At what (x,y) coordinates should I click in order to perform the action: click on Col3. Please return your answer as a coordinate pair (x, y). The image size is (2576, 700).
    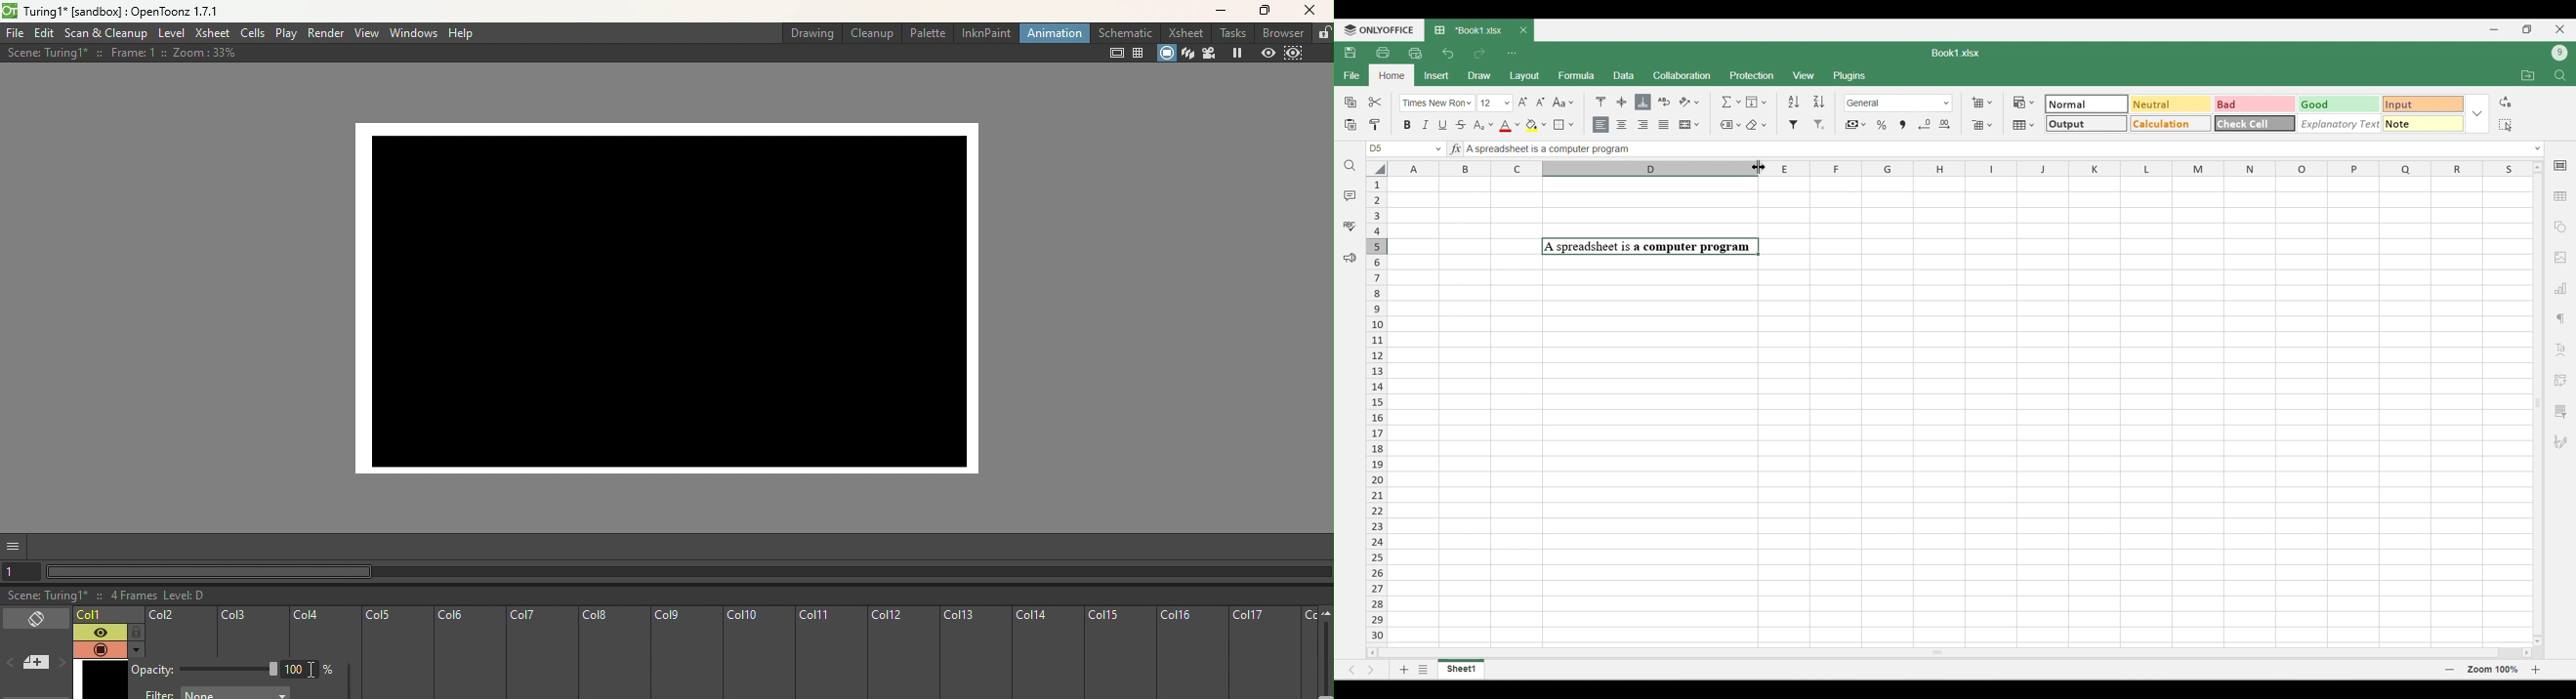
    Looking at the image, I should click on (253, 633).